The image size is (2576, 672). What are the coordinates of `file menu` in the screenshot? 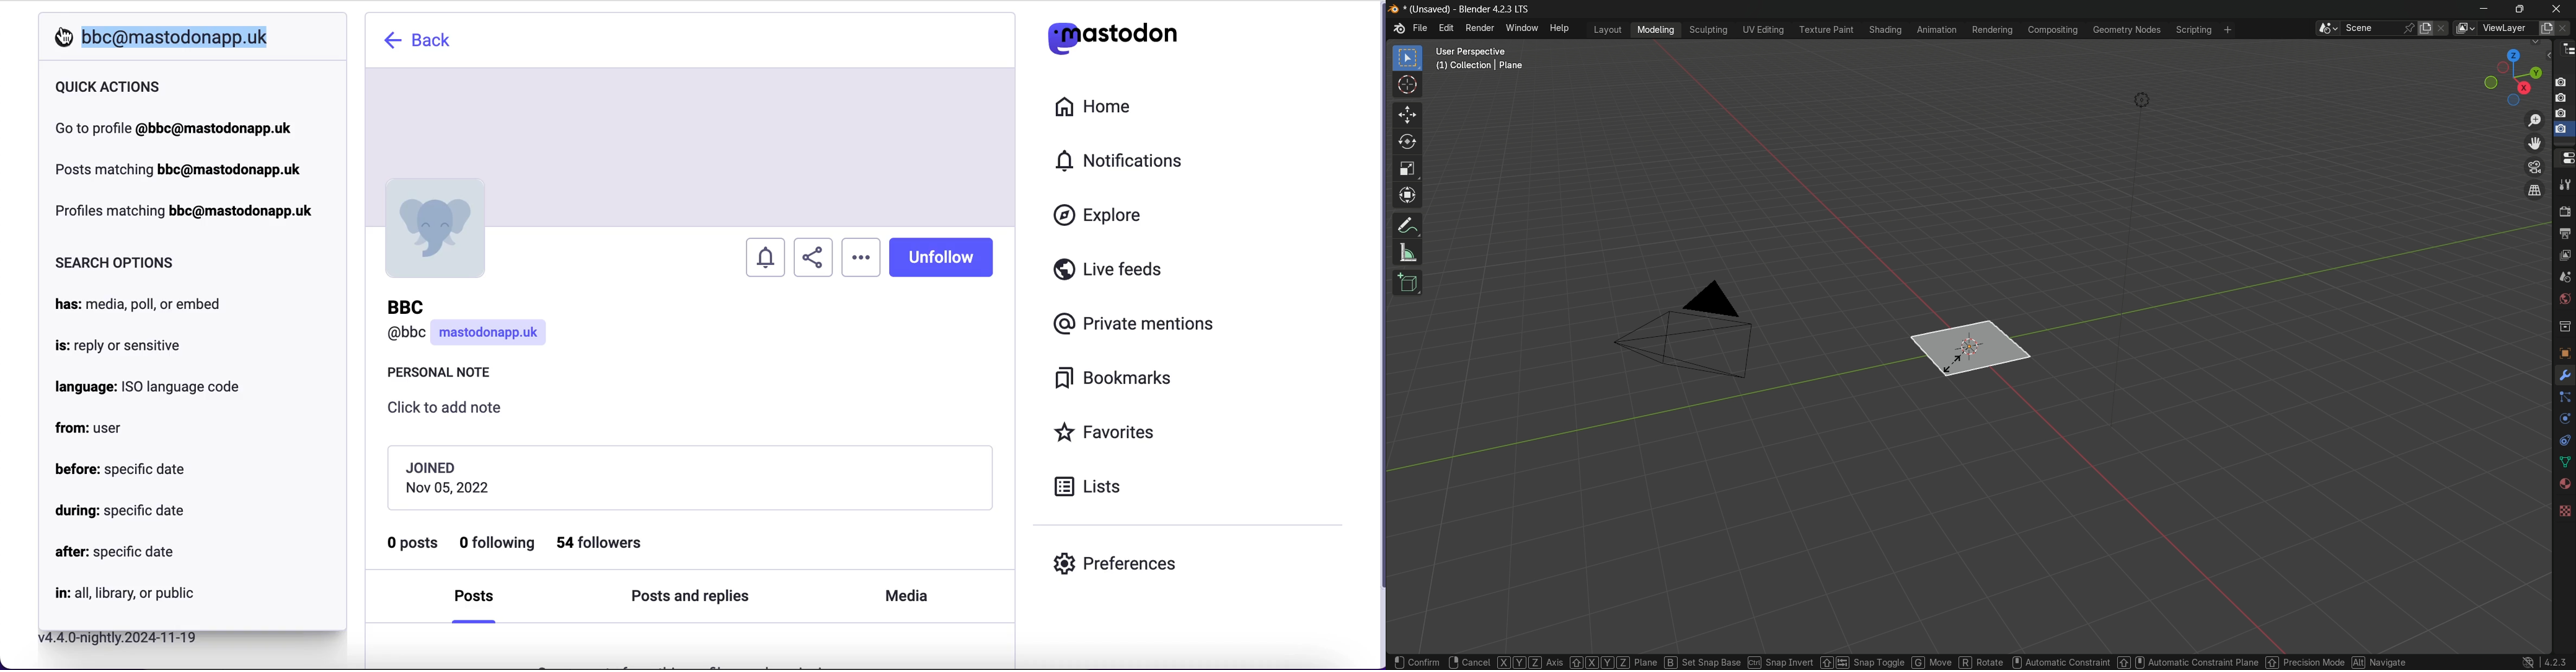 It's located at (1420, 29).